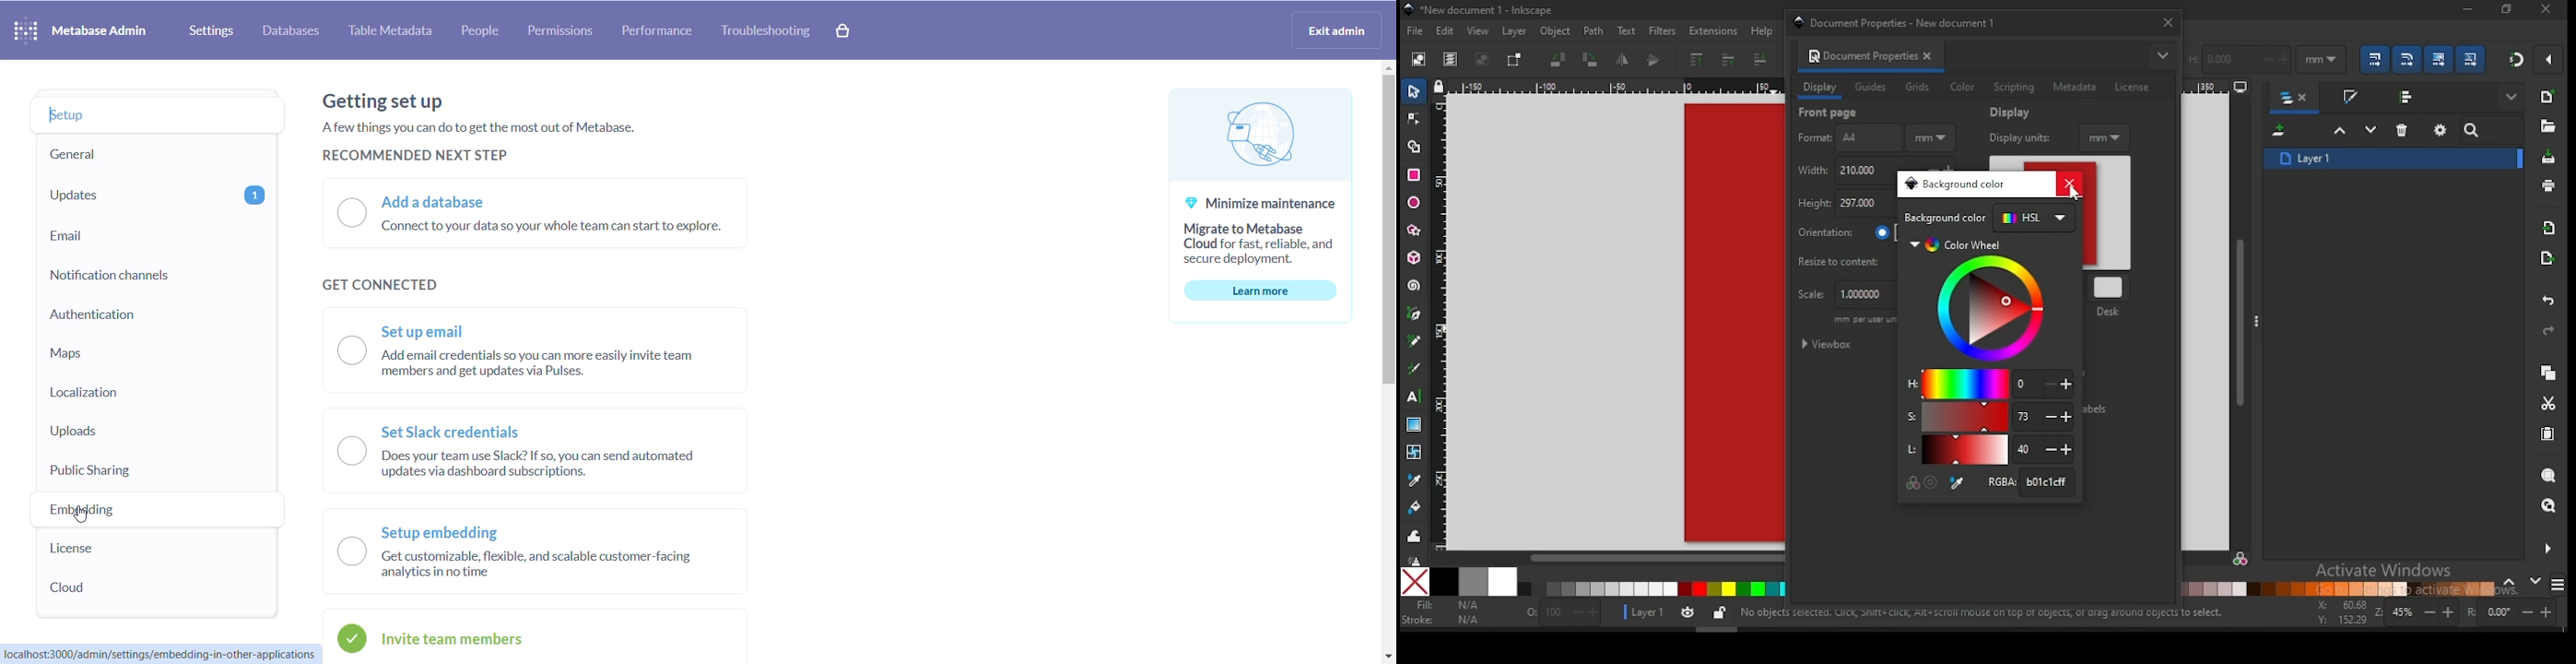 This screenshot has width=2576, height=672. Describe the element at coordinates (846, 31) in the screenshot. I see `cart` at that location.